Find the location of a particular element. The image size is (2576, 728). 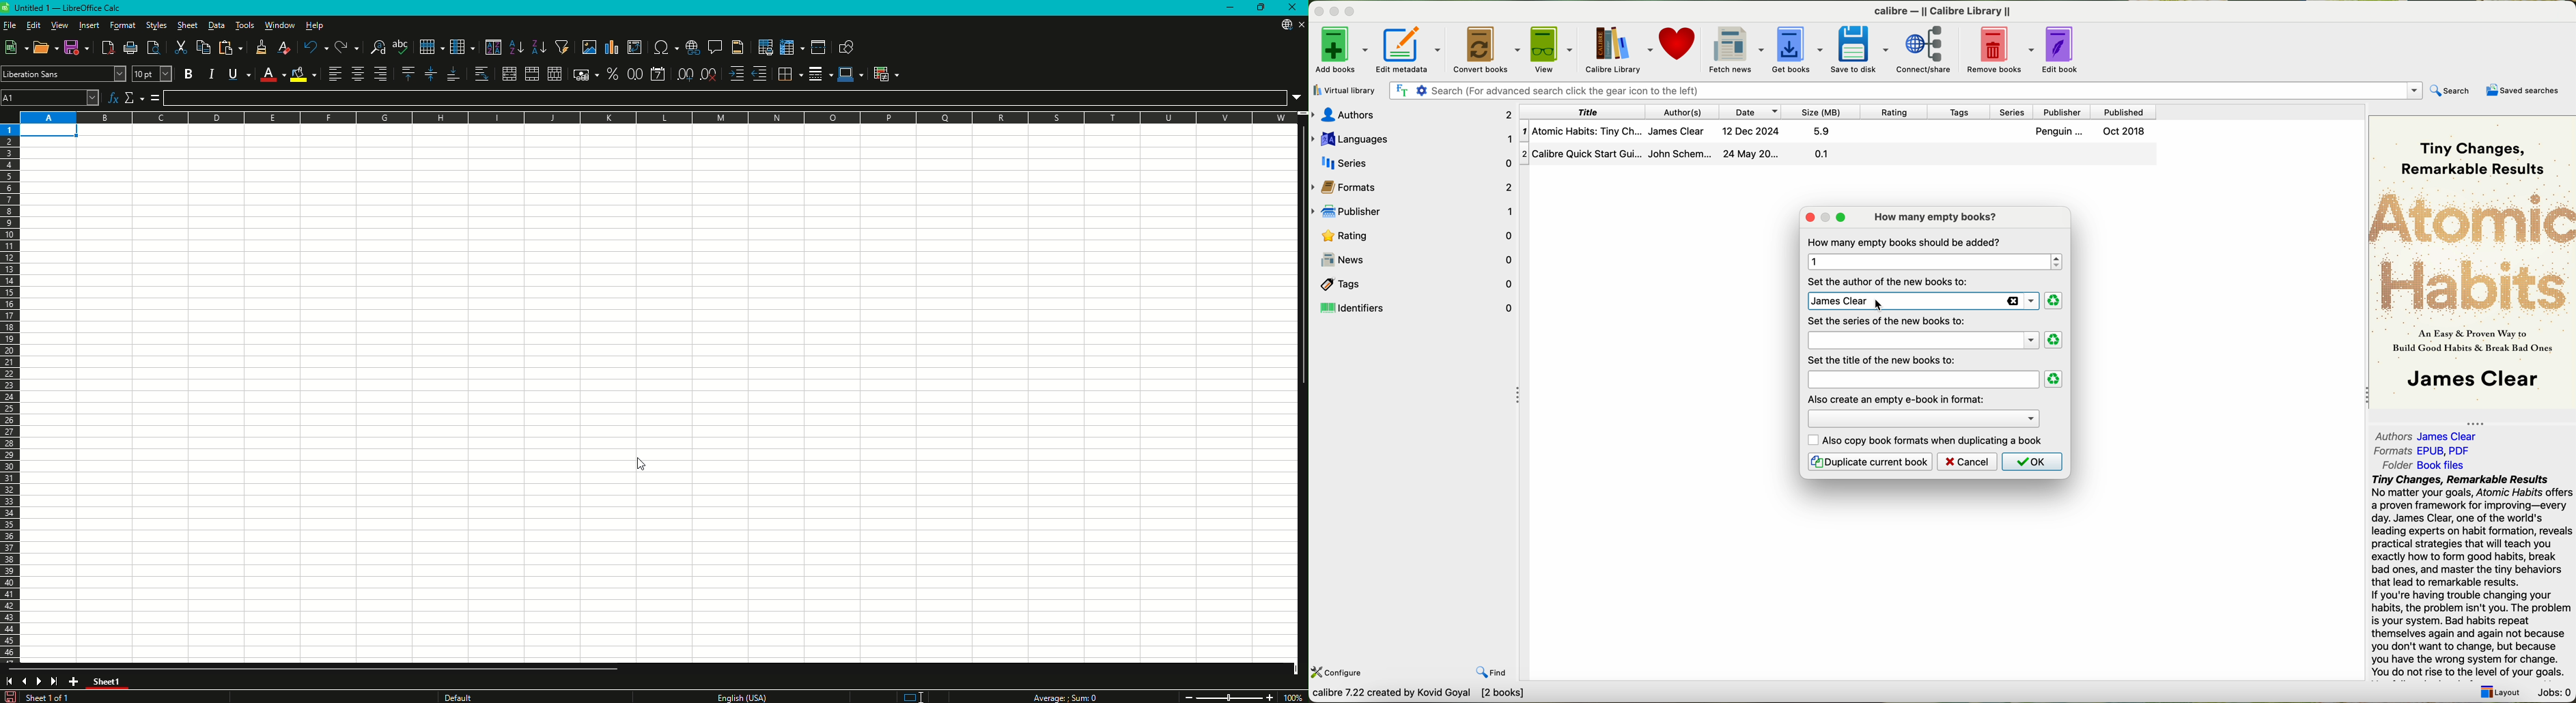

clear is located at coordinates (2053, 301).